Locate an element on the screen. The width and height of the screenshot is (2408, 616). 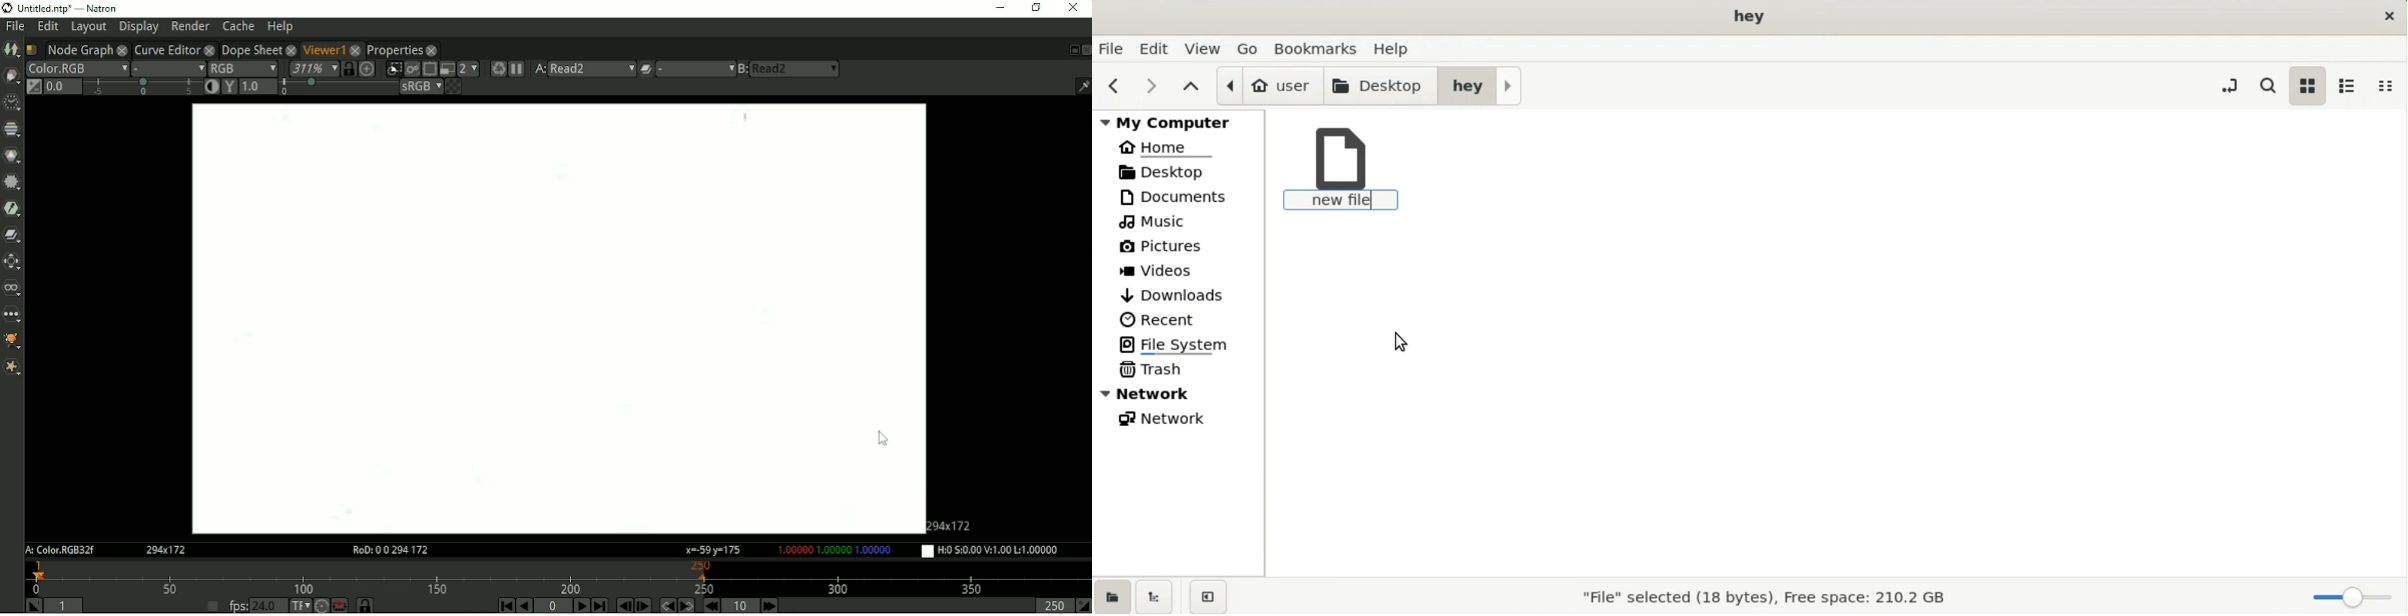
downloads is located at coordinates (1174, 293).